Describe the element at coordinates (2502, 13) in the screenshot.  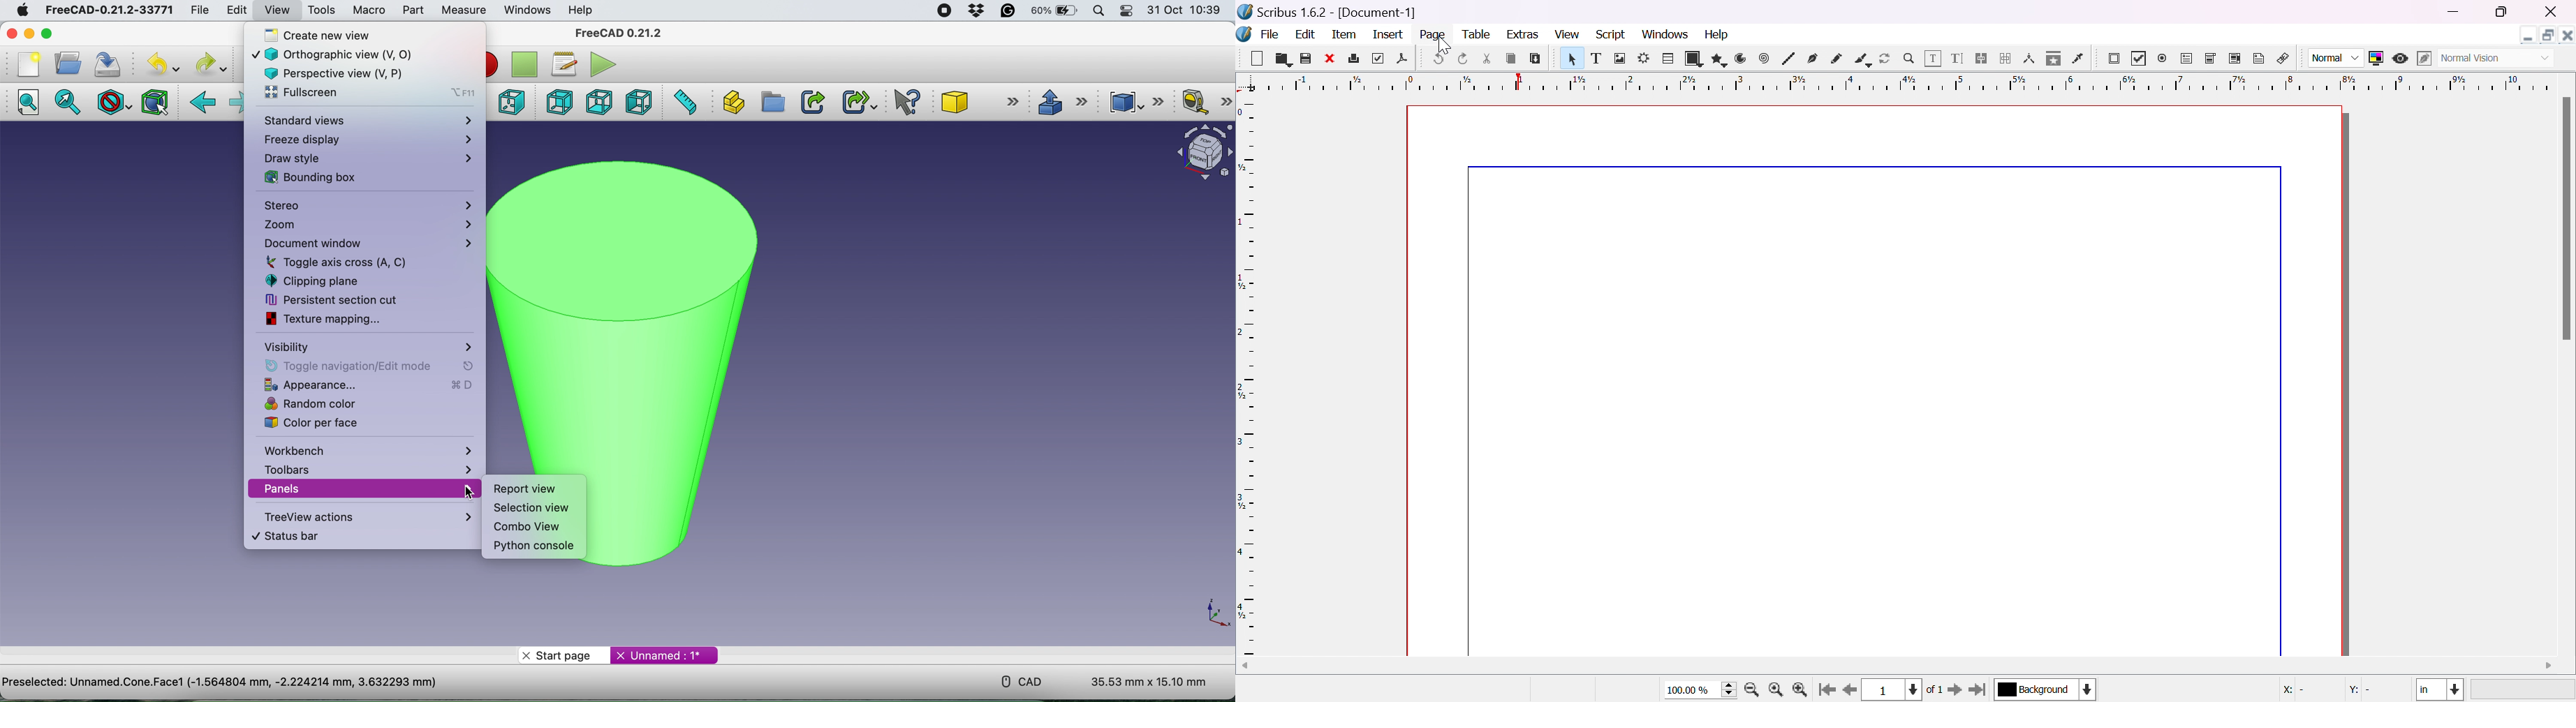
I see `restore down` at that location.